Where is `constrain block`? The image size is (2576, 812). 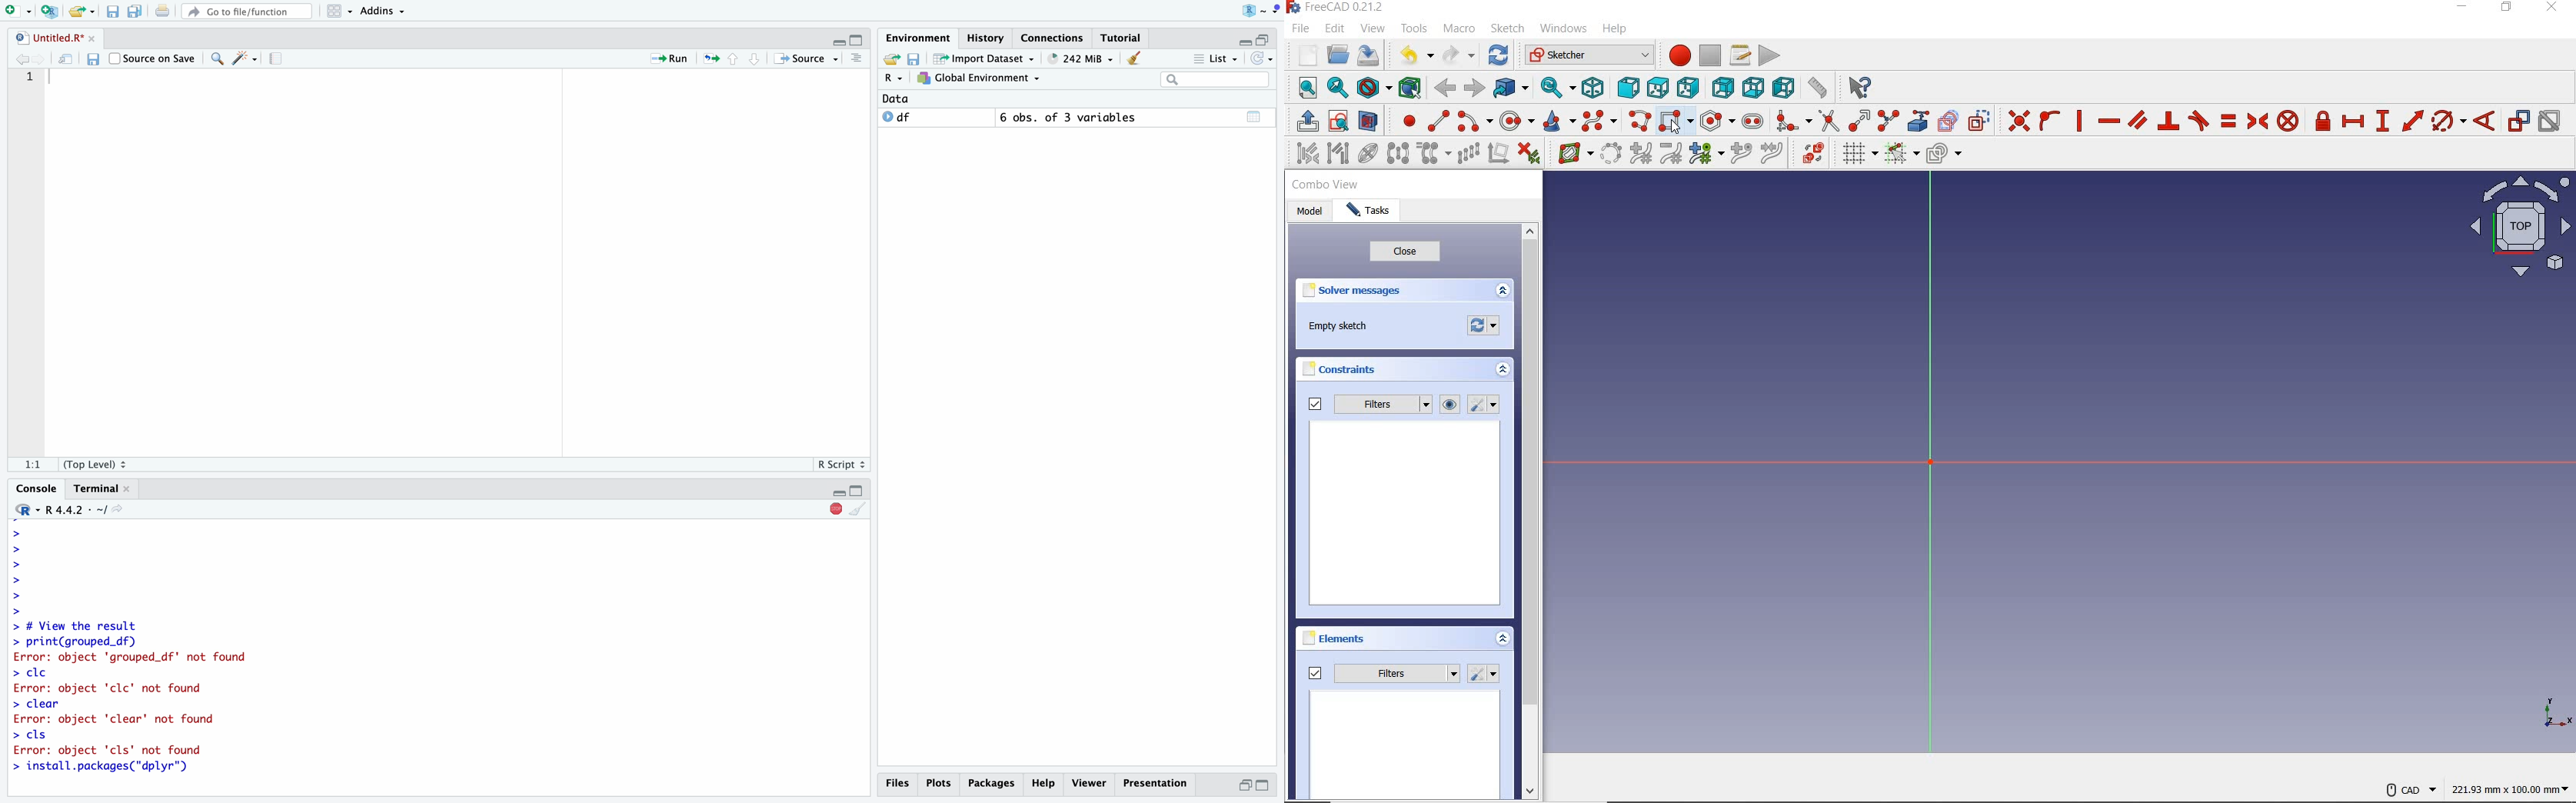 constrain block is located at coordinates (2288, 122).